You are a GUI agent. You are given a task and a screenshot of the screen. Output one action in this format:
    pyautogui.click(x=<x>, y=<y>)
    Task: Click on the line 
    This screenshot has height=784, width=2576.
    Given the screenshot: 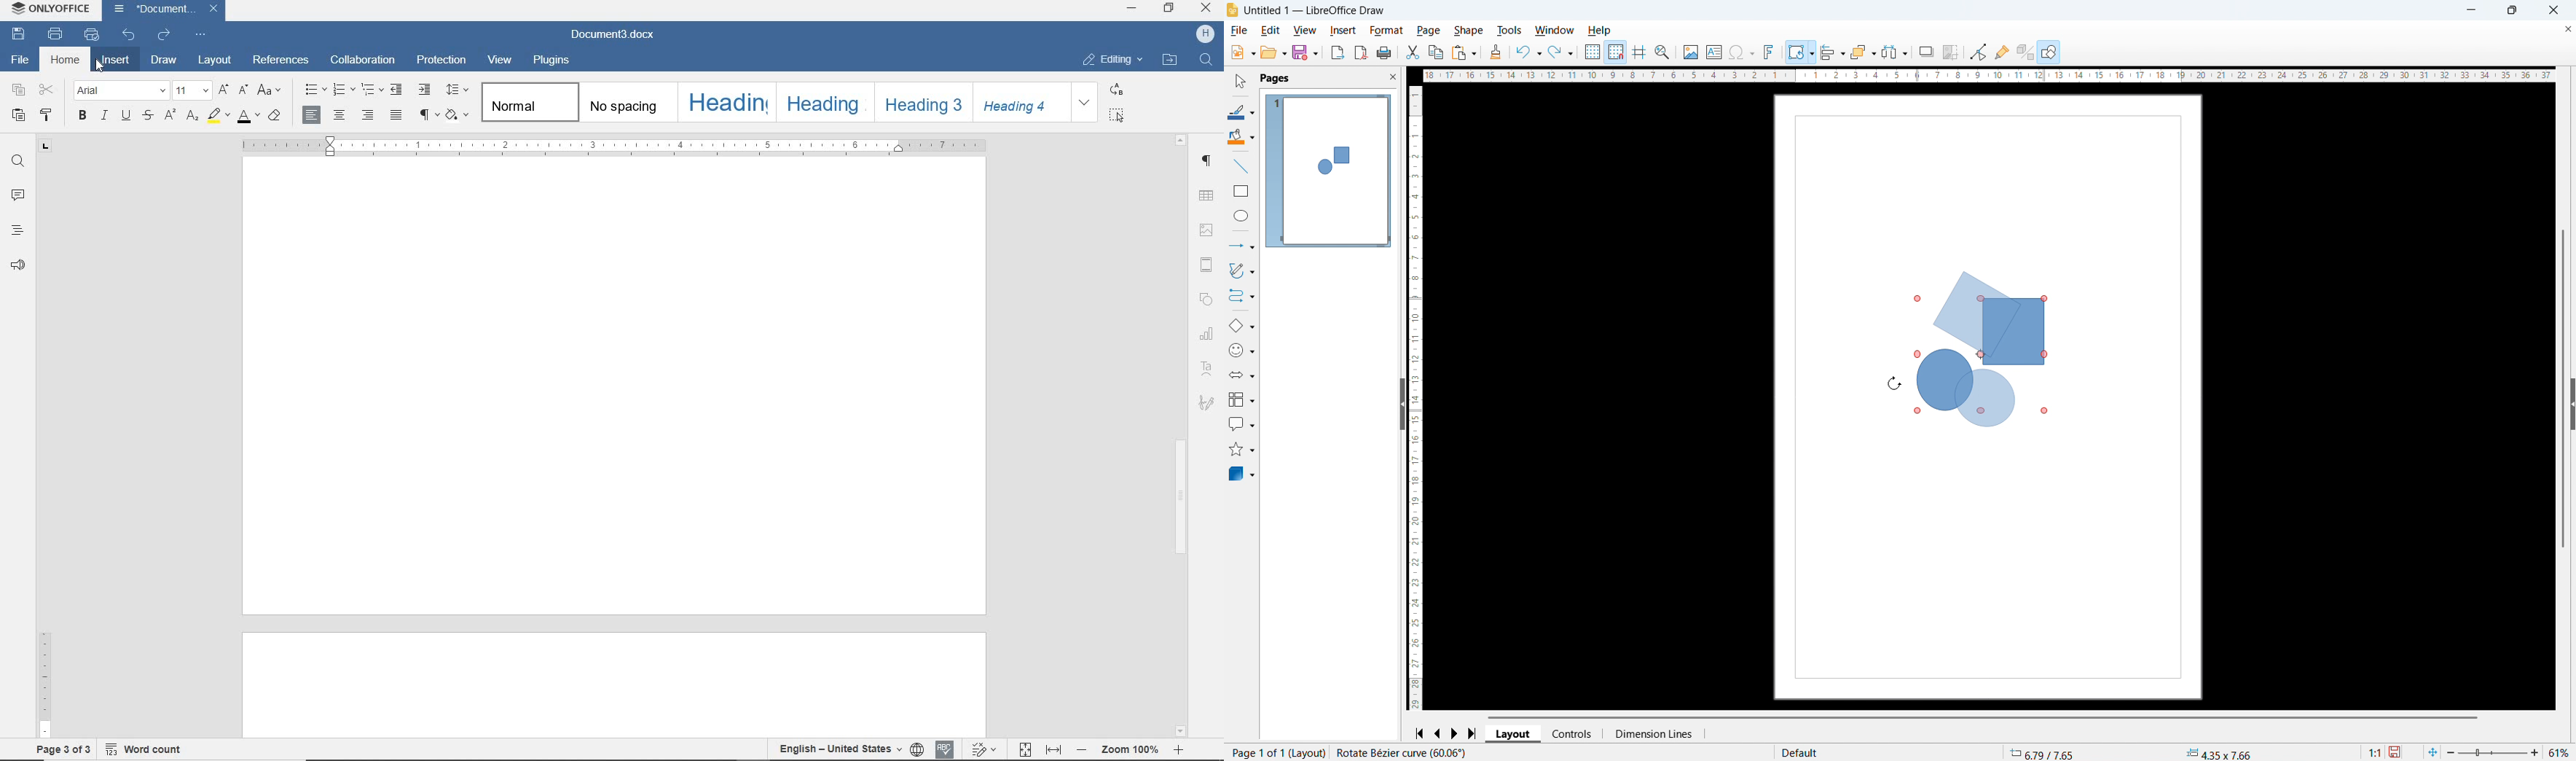 What is the action you would take?
    pyautogui.click(x=1241, y=166)
    